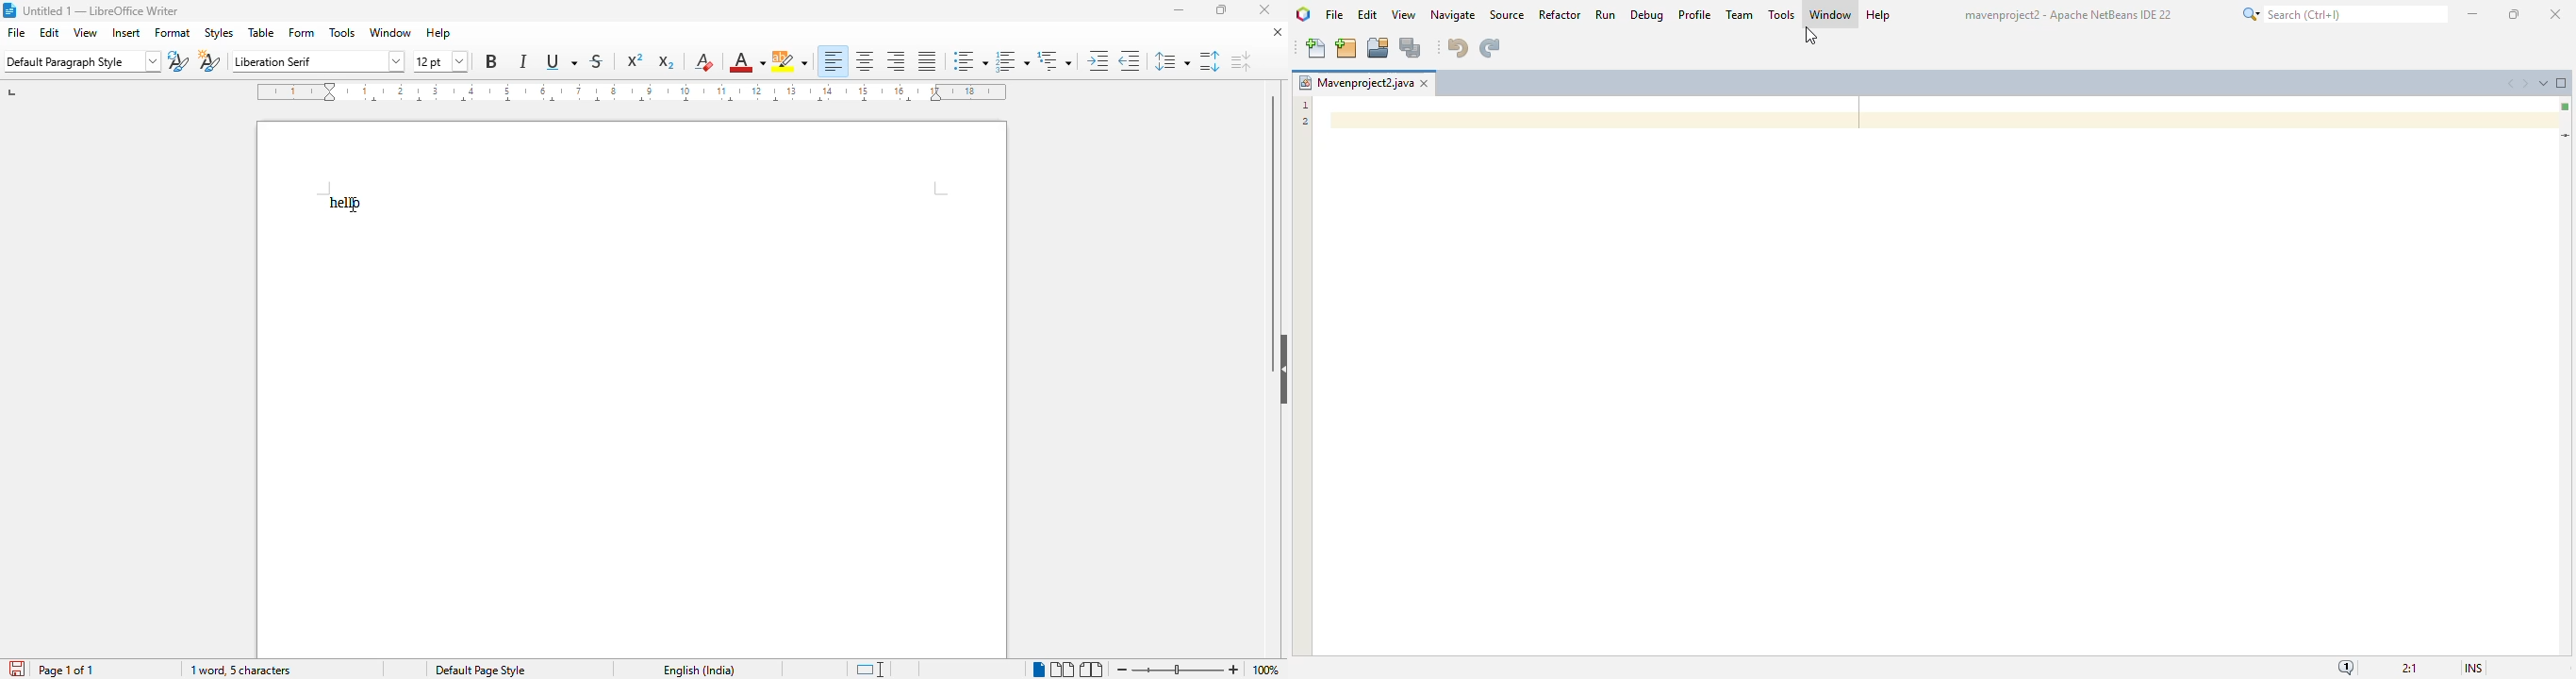 The height and width of the screenshot is (700, 2576). Describe the element at coordinates (220, 34) in the screenshot. I see `styles` at that location.